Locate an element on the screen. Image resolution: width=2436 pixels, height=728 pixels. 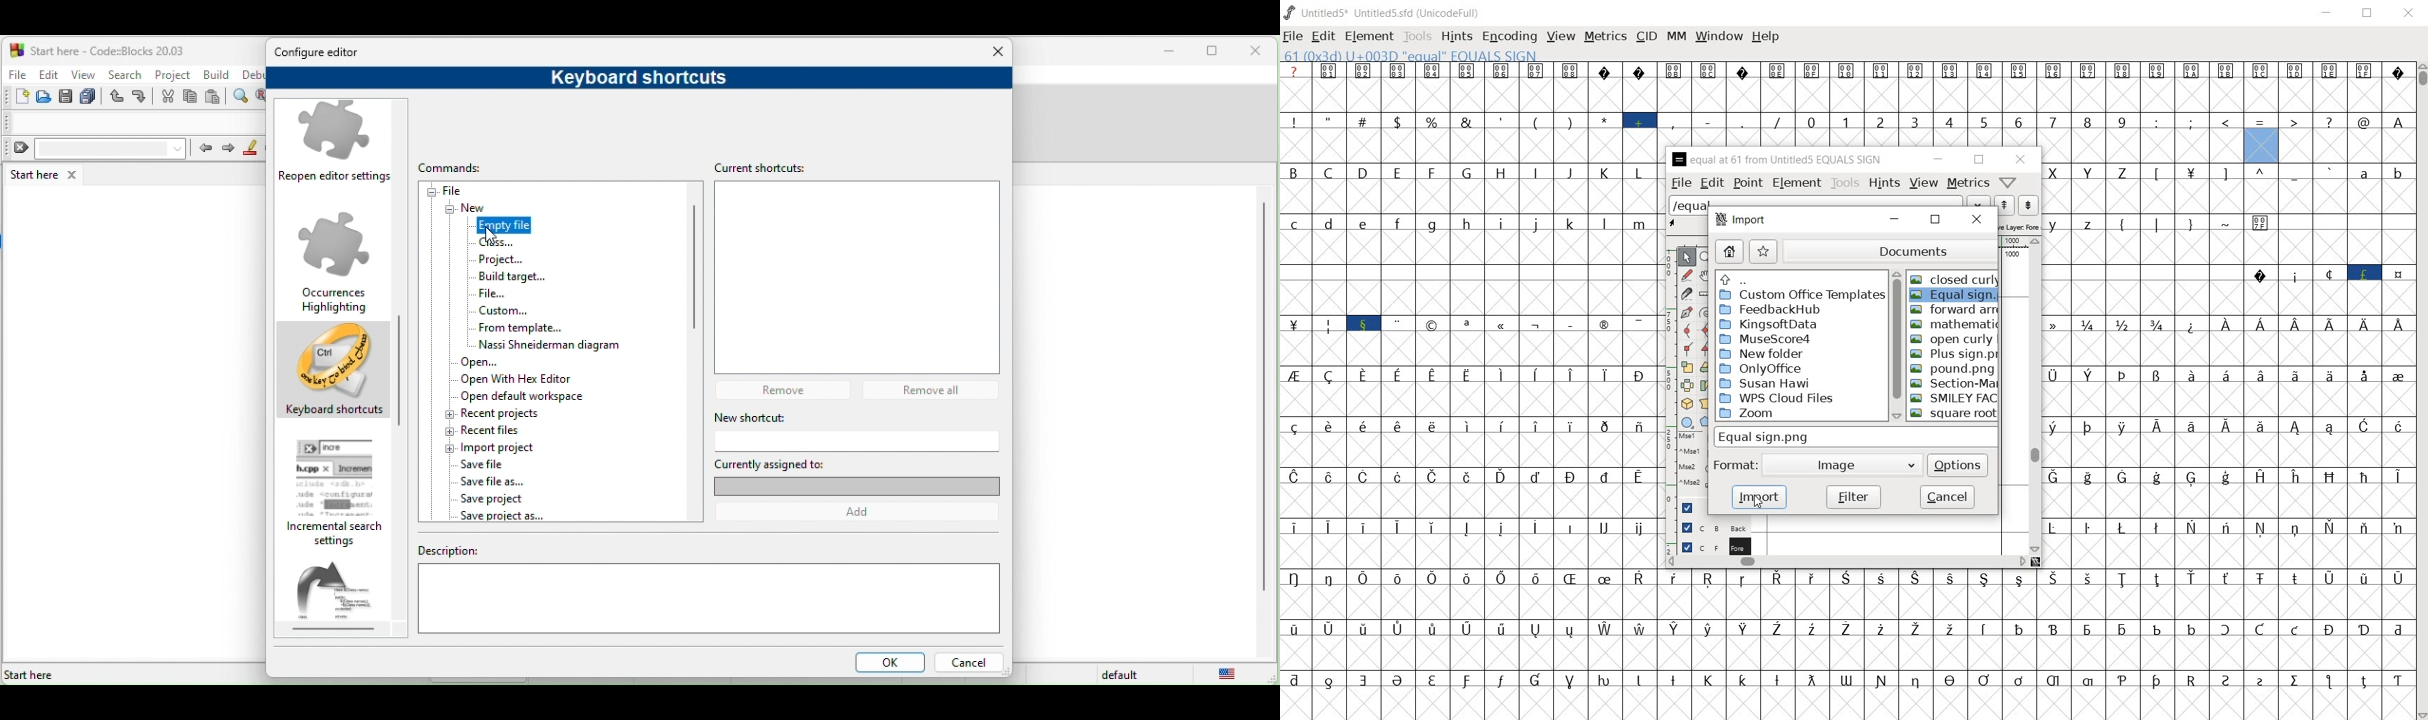
flip the selection is located at coordinates (1687, 385).